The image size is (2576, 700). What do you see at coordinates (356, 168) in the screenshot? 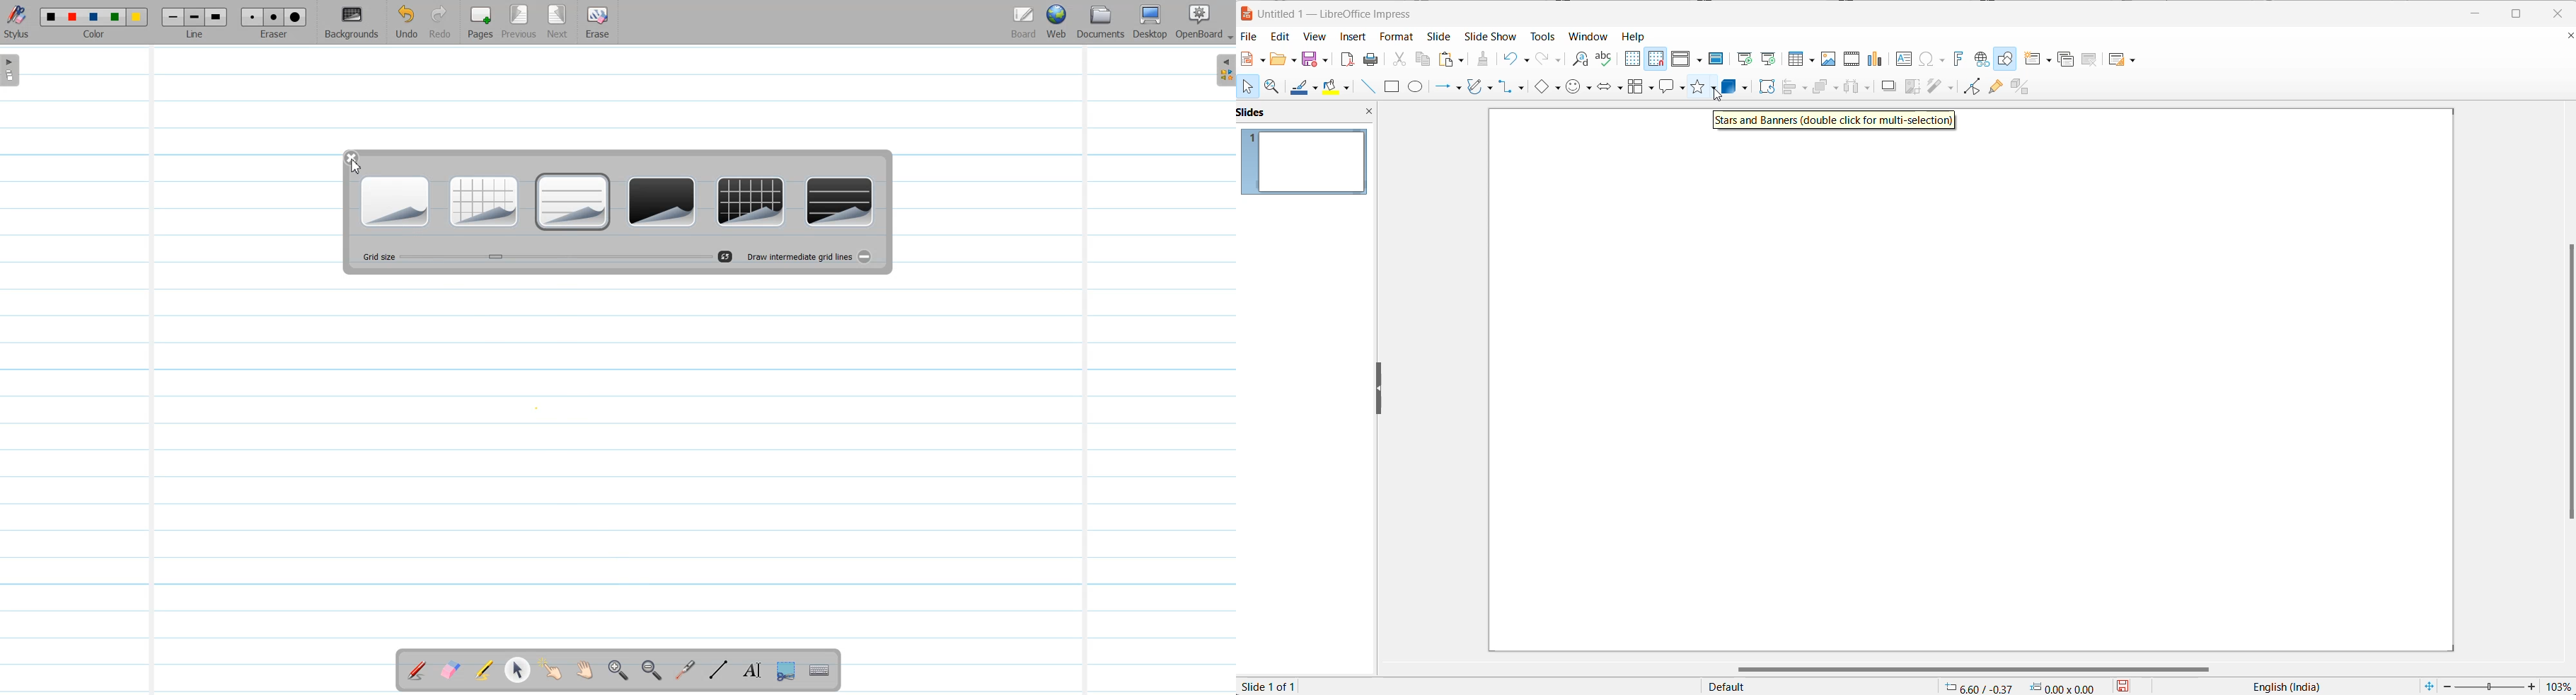
I see `Cursor` at bounding box center [356, 168].